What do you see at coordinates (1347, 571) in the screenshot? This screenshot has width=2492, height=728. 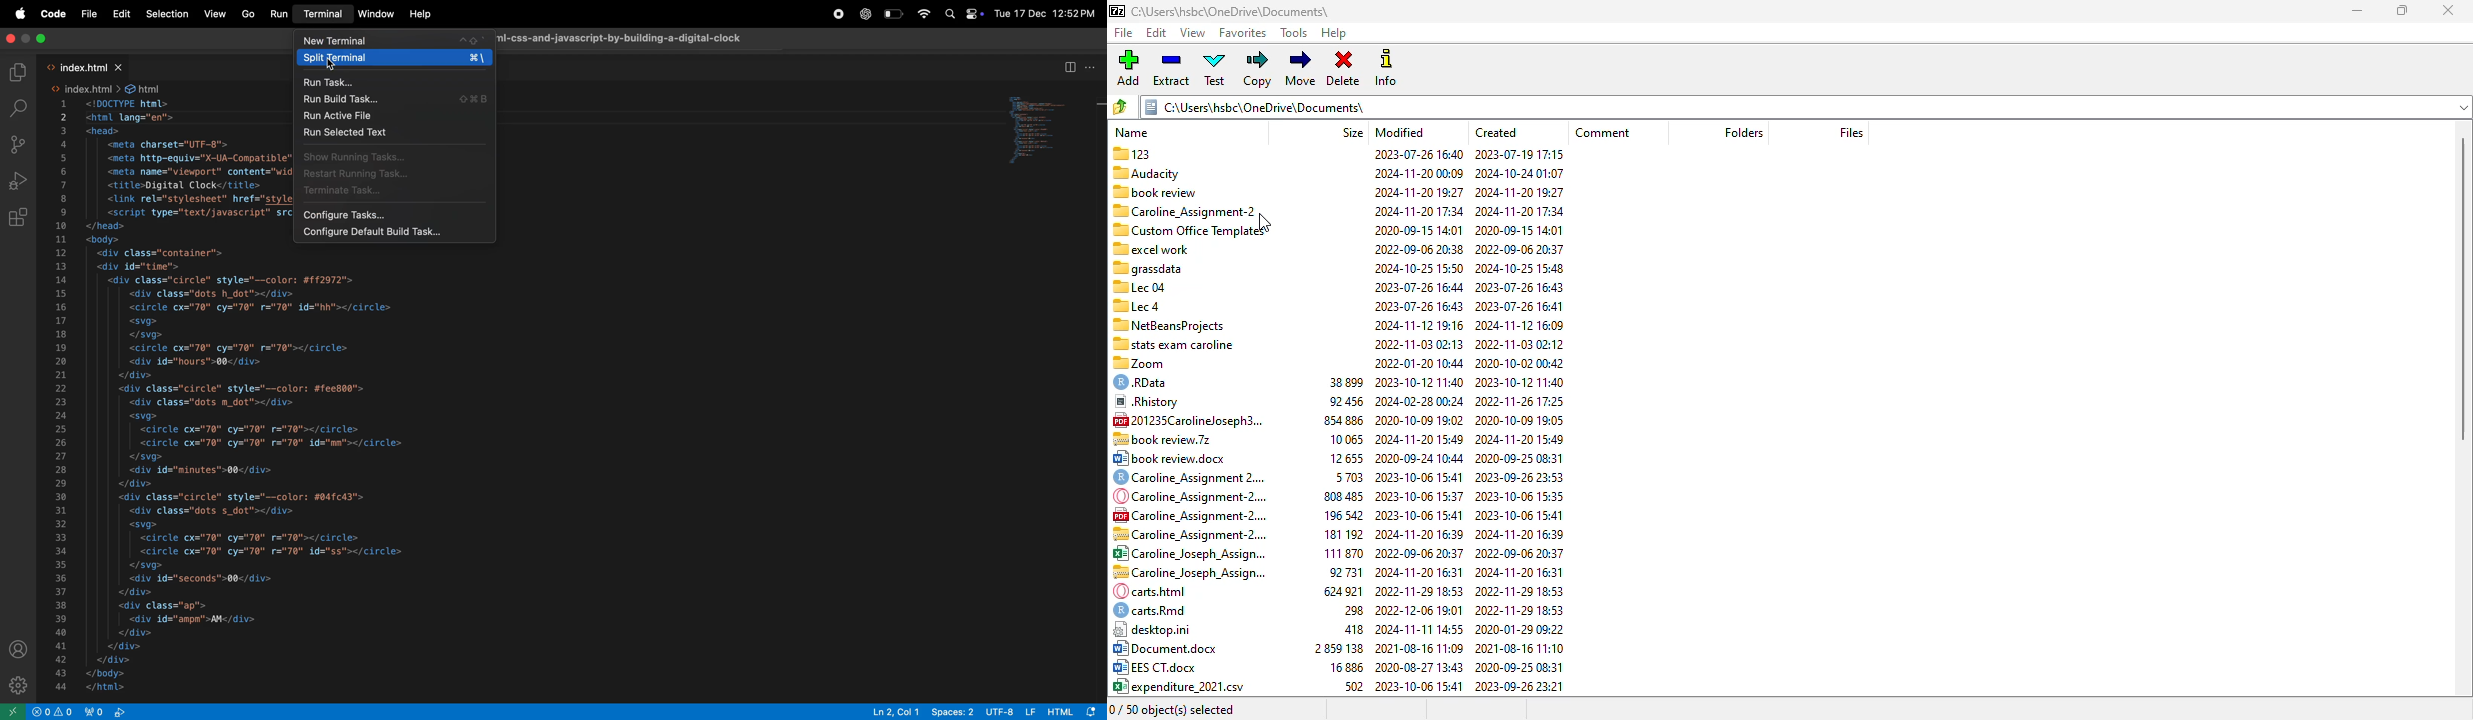 I see `92731` at bounding box center [1347, 571].